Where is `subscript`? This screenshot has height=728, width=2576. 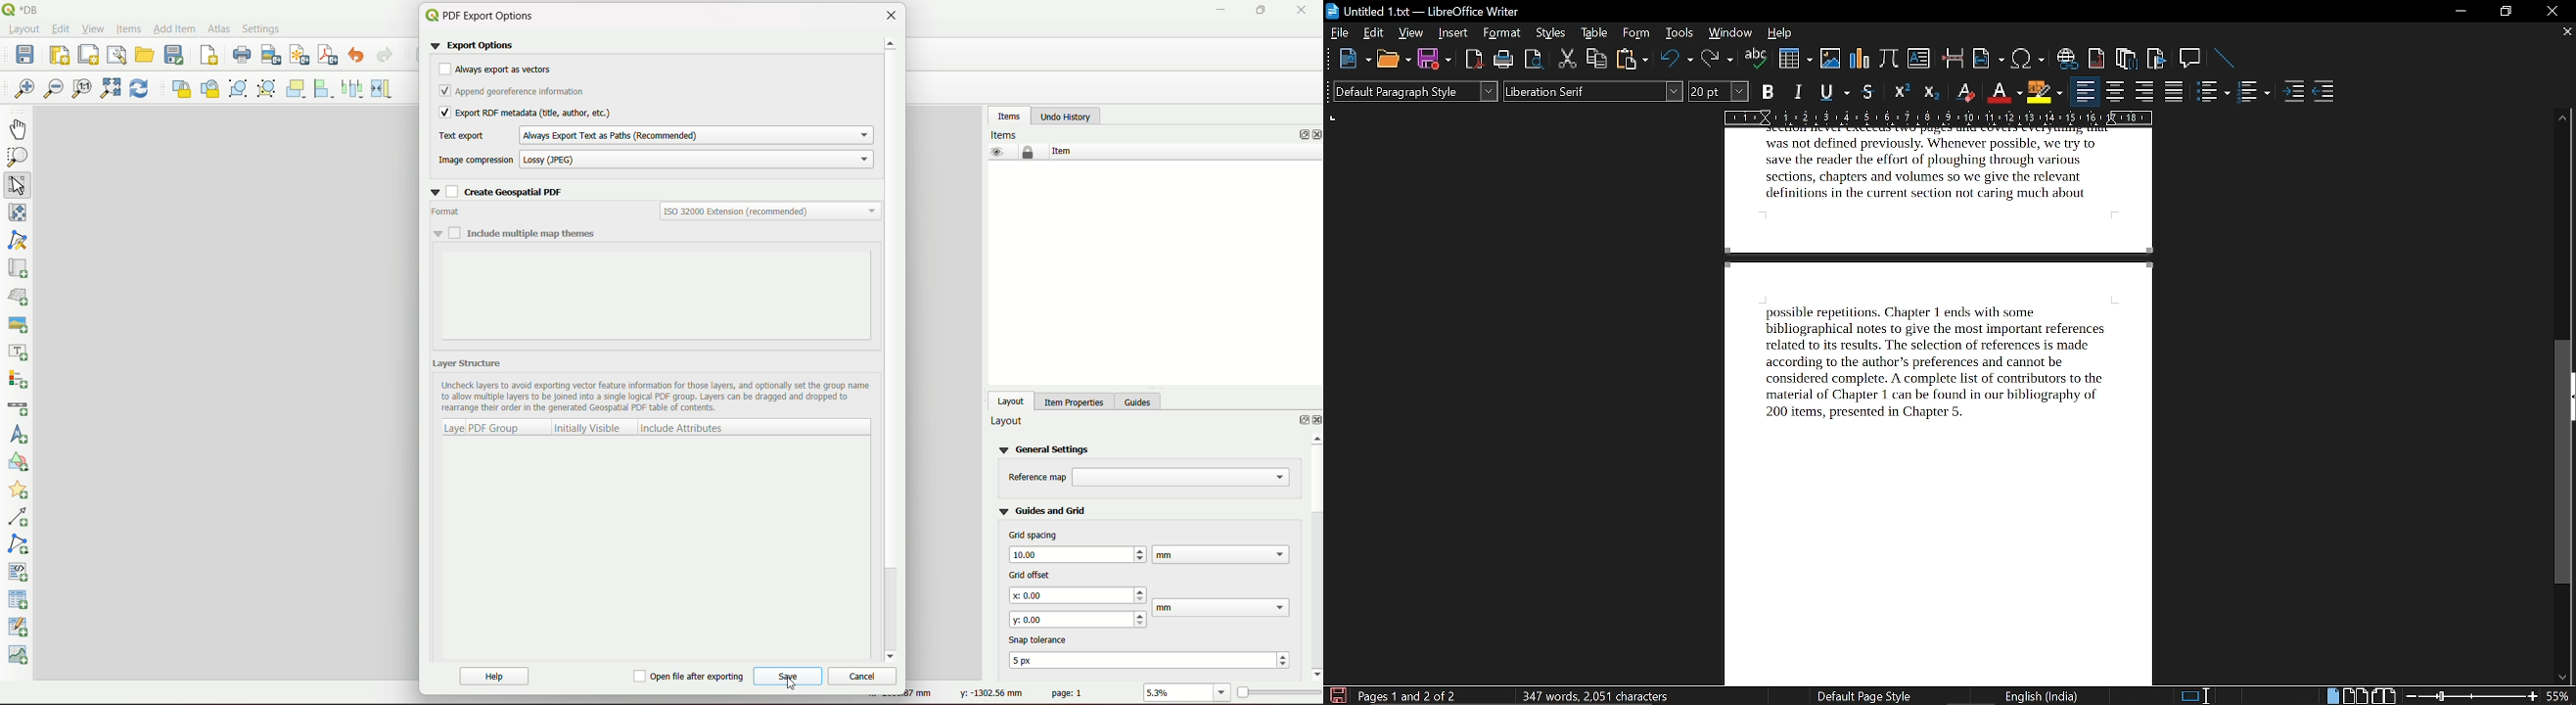
subscript is located at coordinates (1934, 92).